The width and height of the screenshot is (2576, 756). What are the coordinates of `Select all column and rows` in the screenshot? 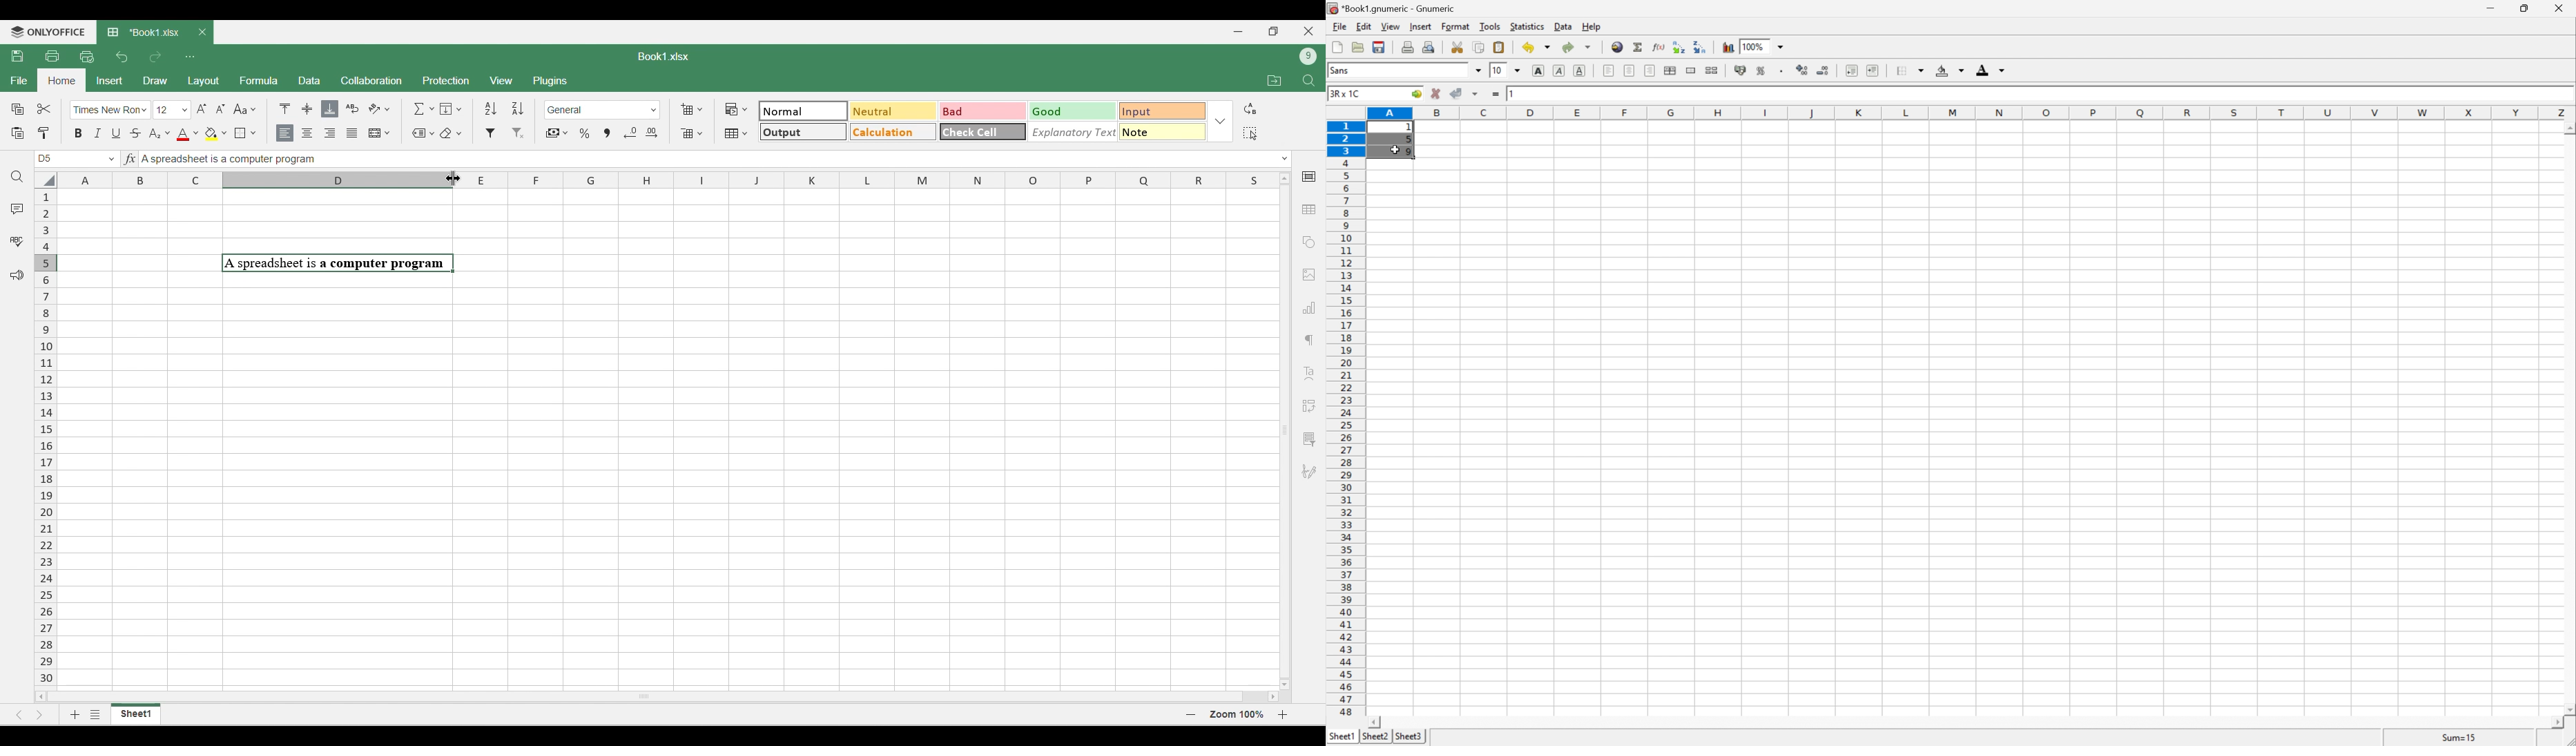 It's located at (46, 180).